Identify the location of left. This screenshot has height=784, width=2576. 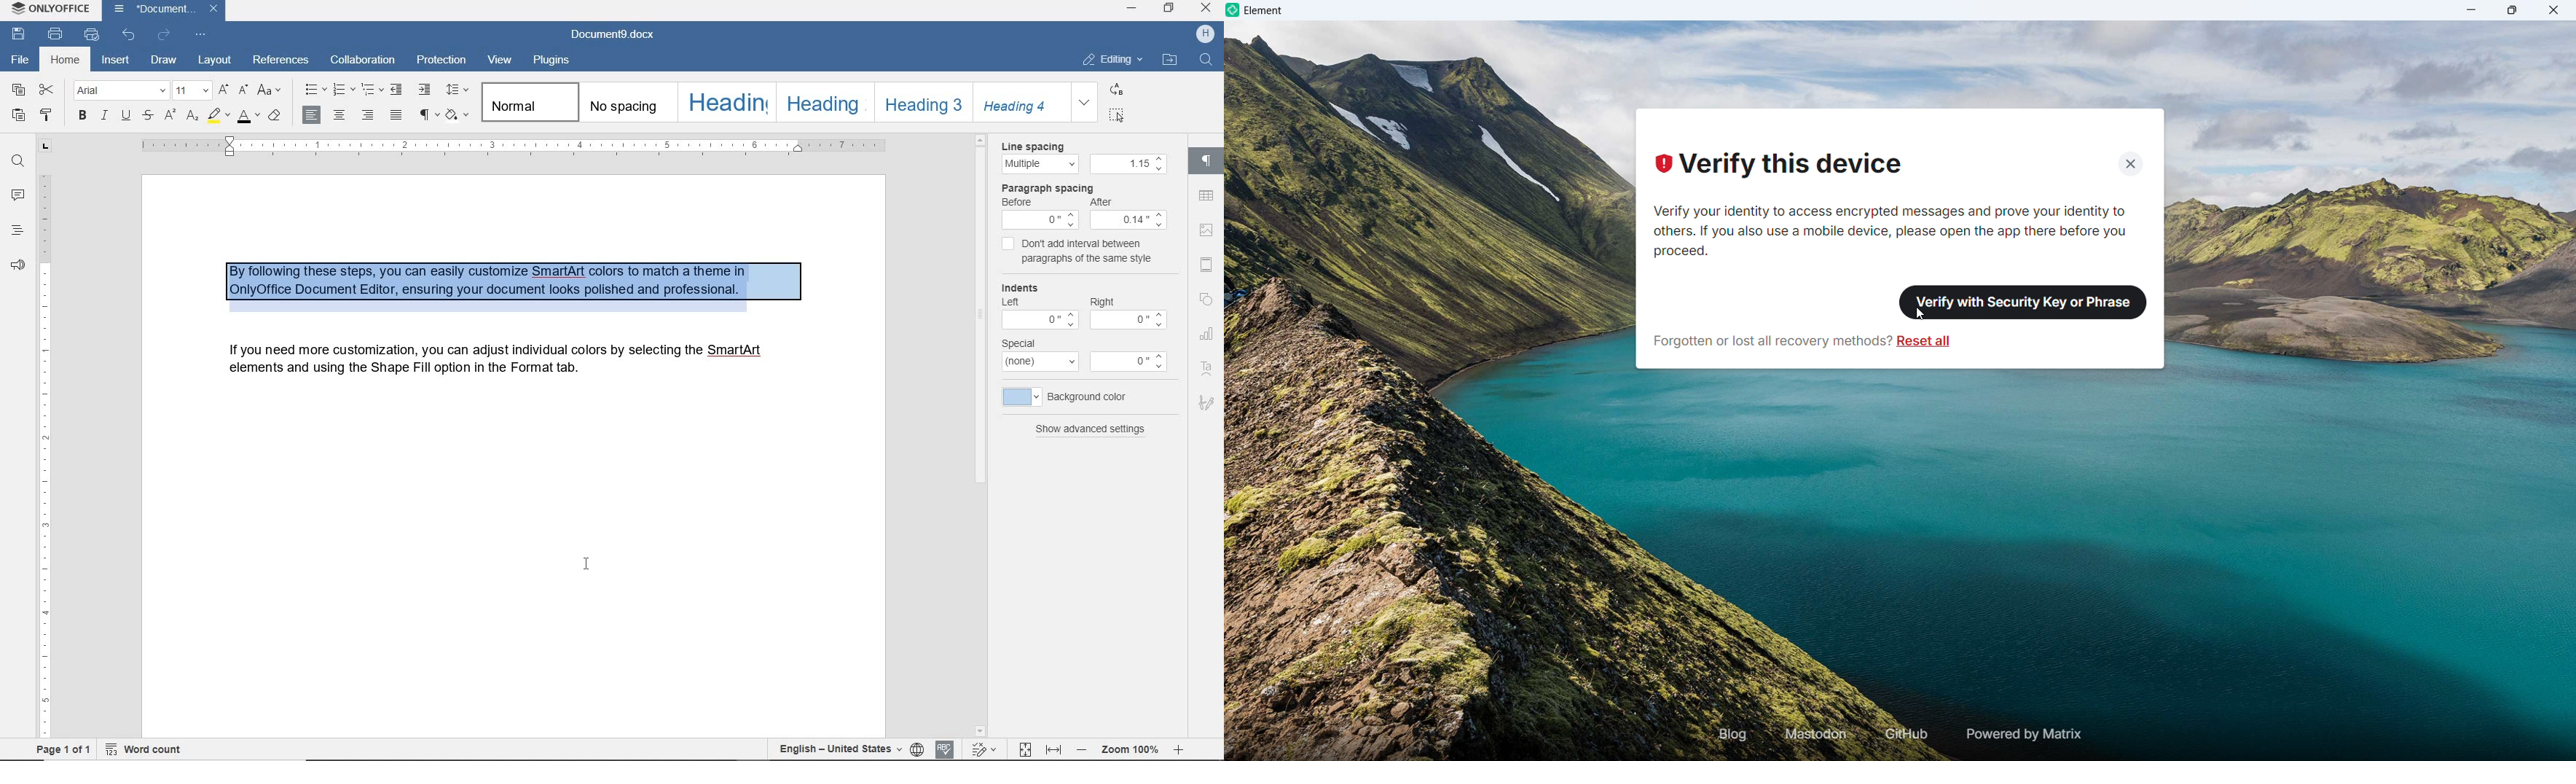
(1010, 303).